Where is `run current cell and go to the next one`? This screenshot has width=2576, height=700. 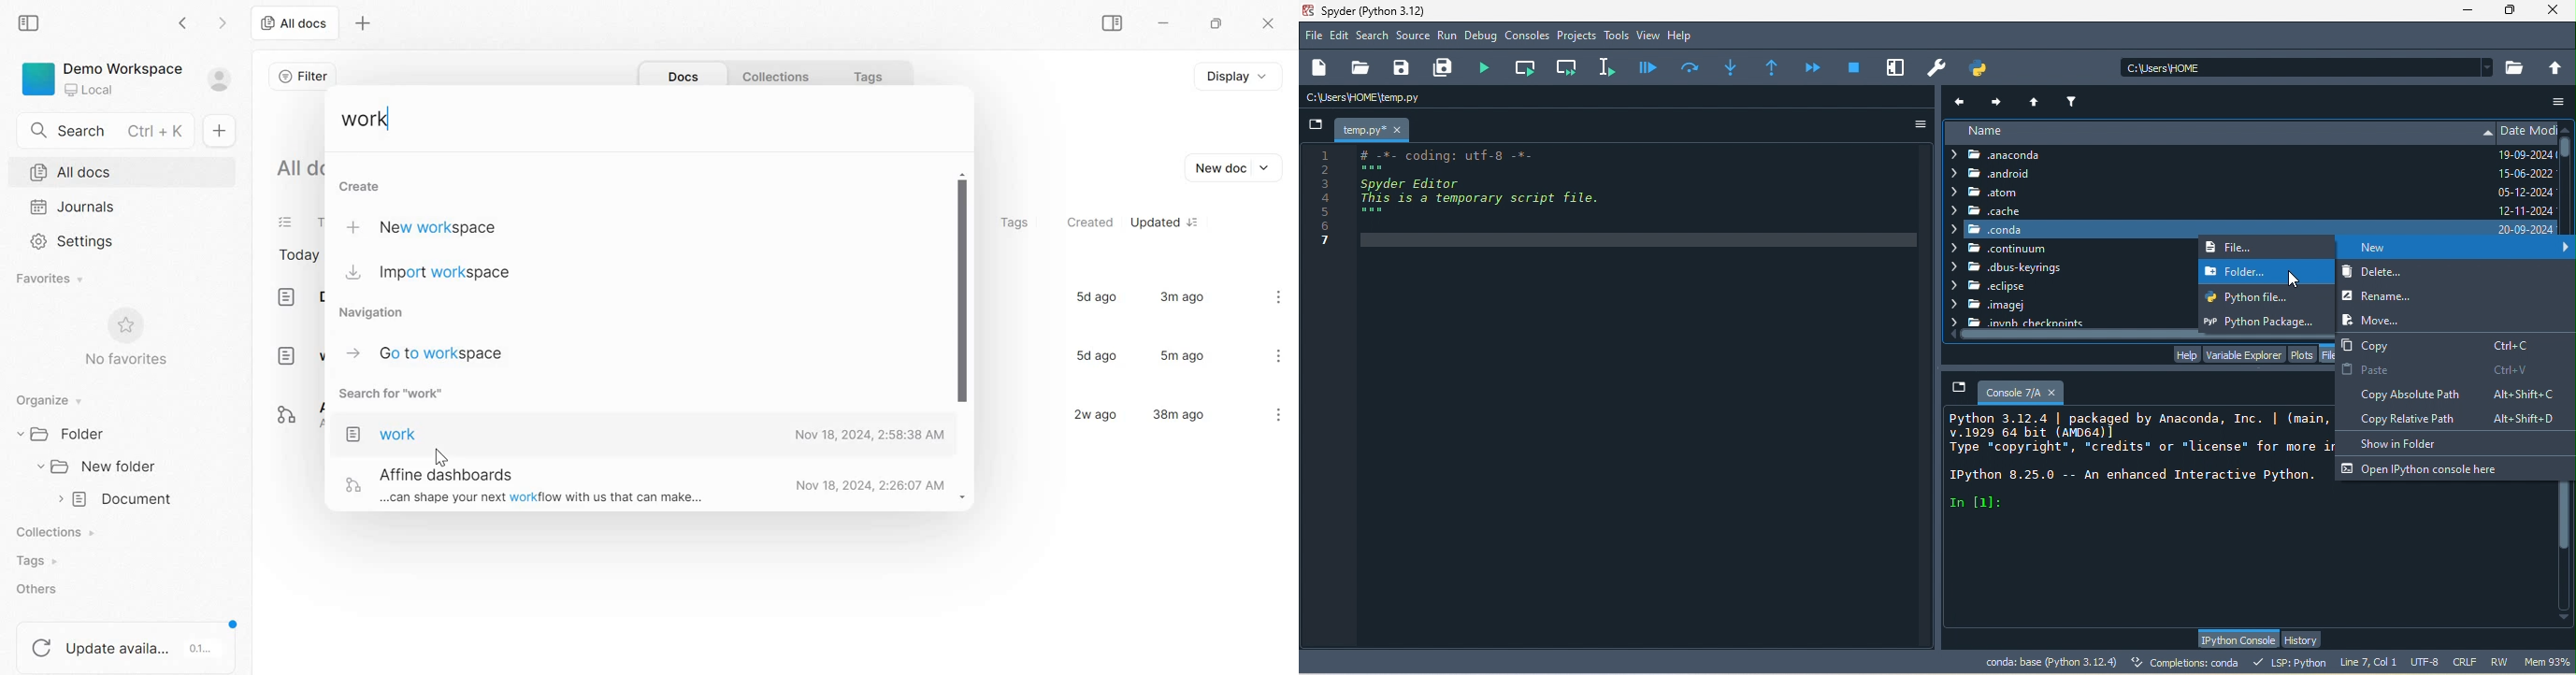
run current cell and go to the next one is located at coordinates (1568, 66).